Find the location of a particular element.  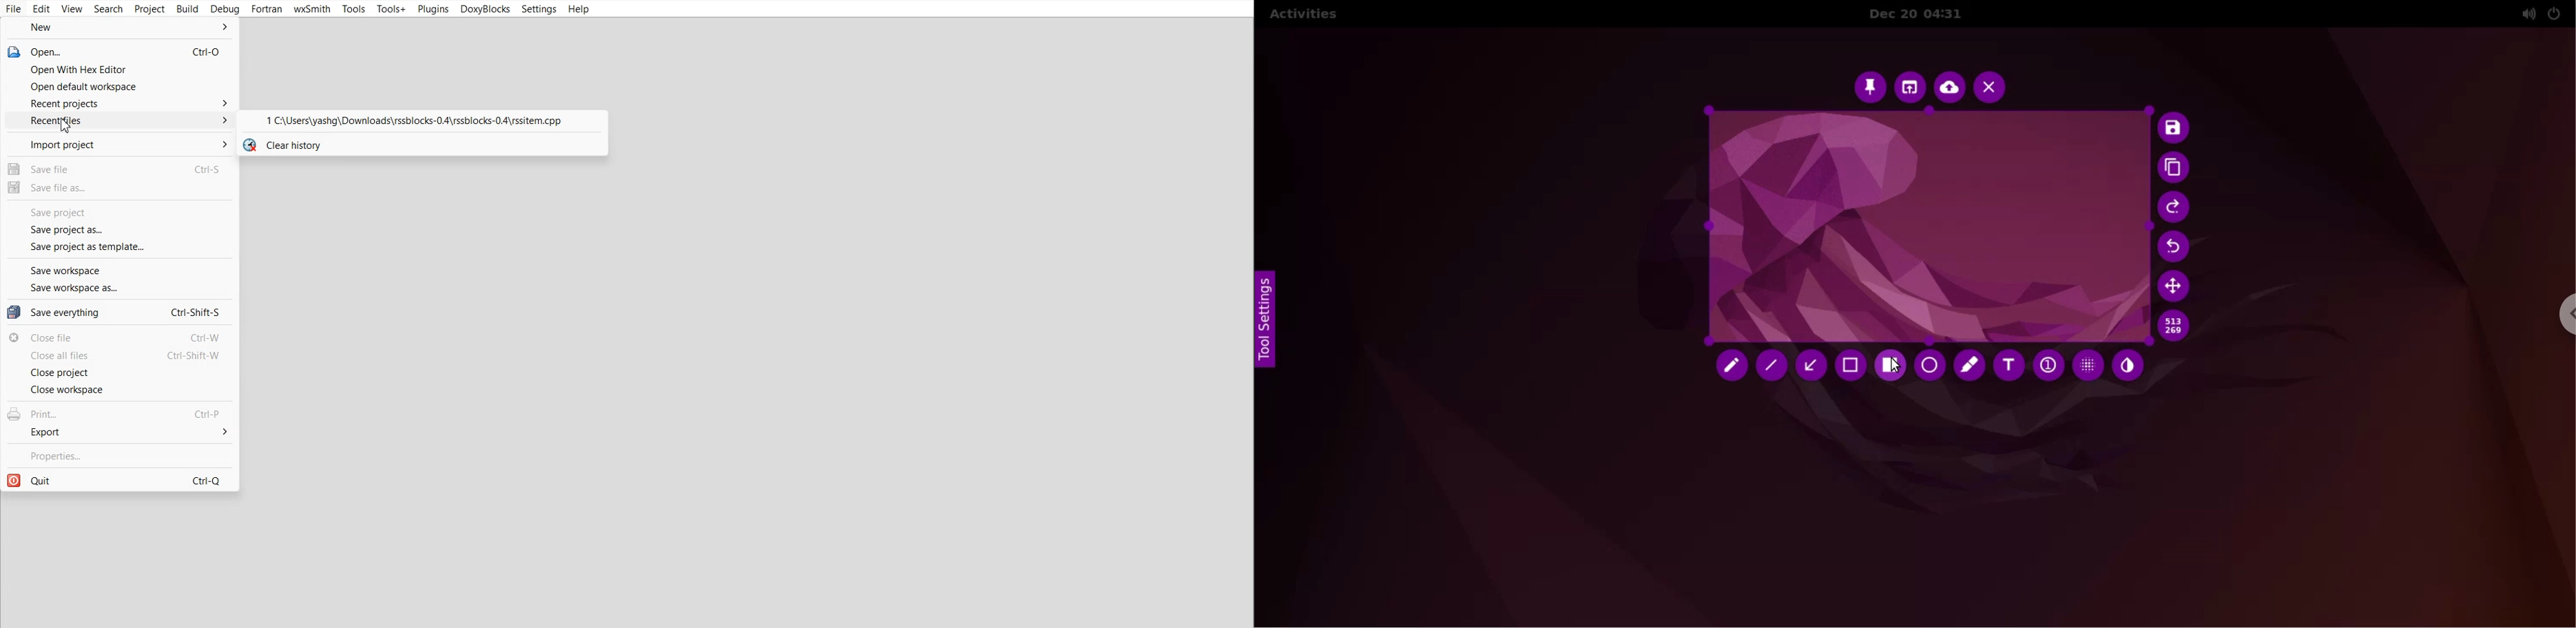

Tools+ is located at coordinates (391, 9).